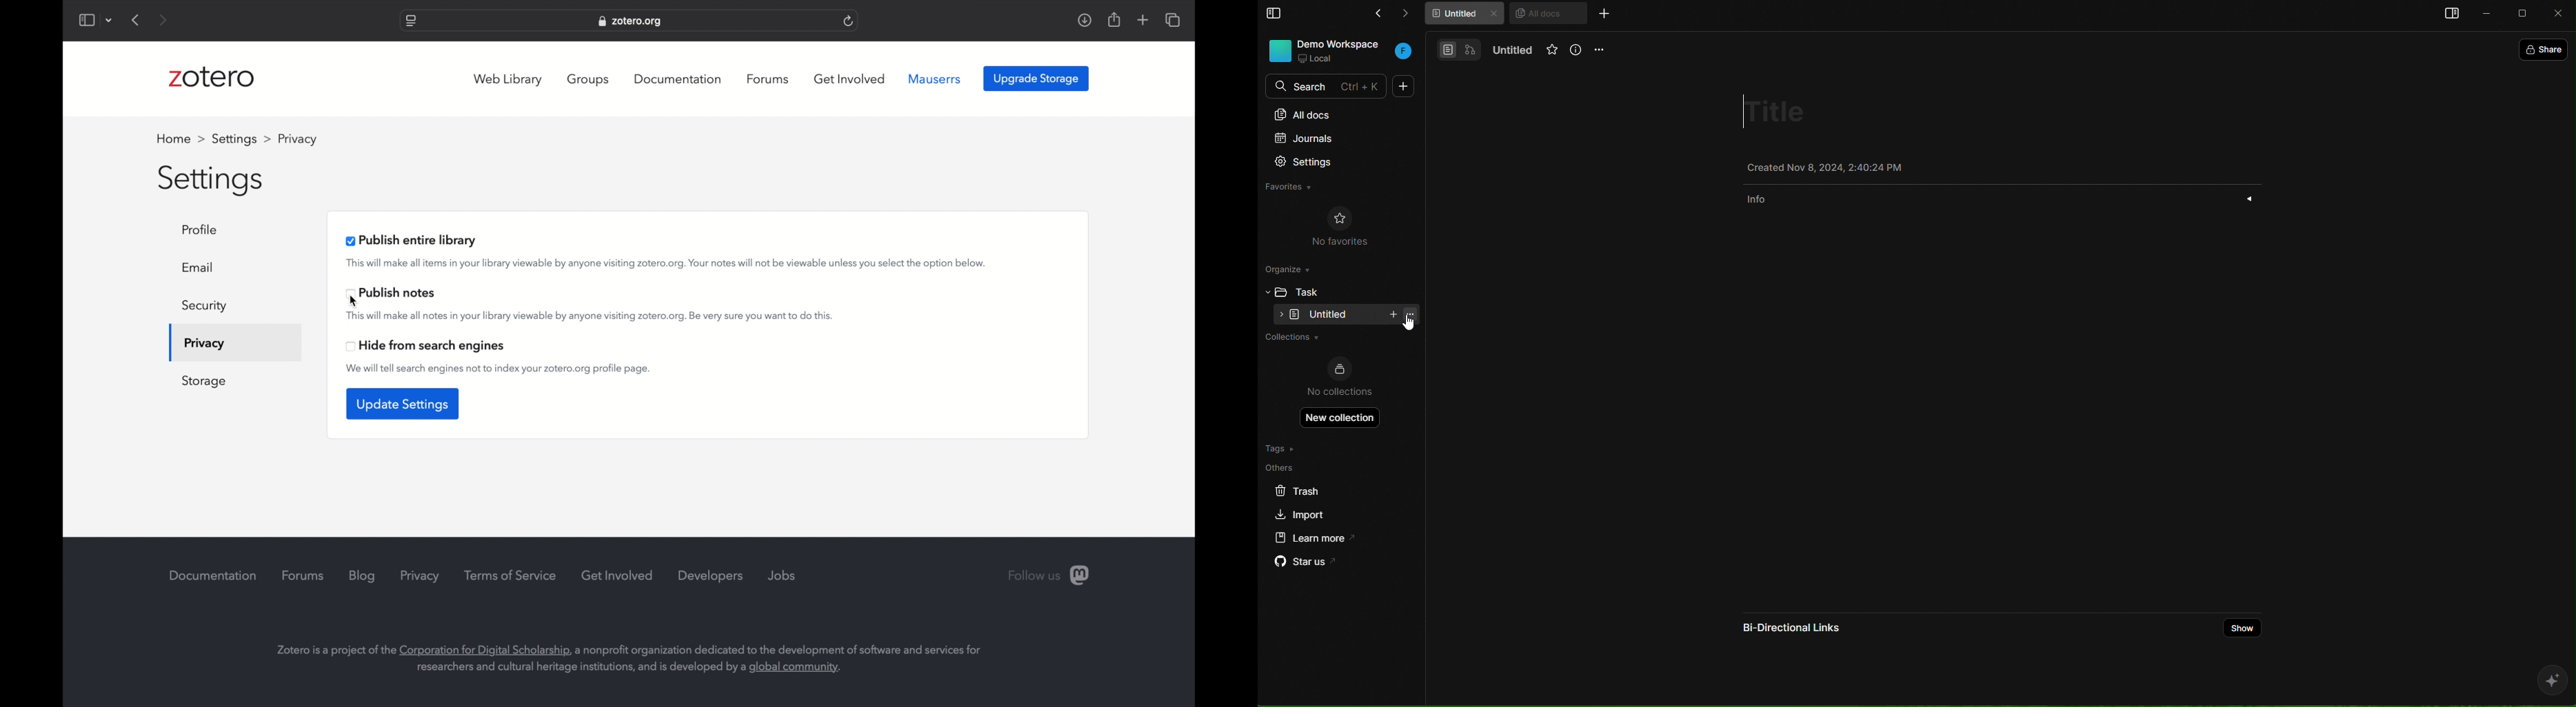 This screenshot has height=728, width=2576. Describe the element at coordinates (1113, 20) in the screenshot. I see `share` at that location.